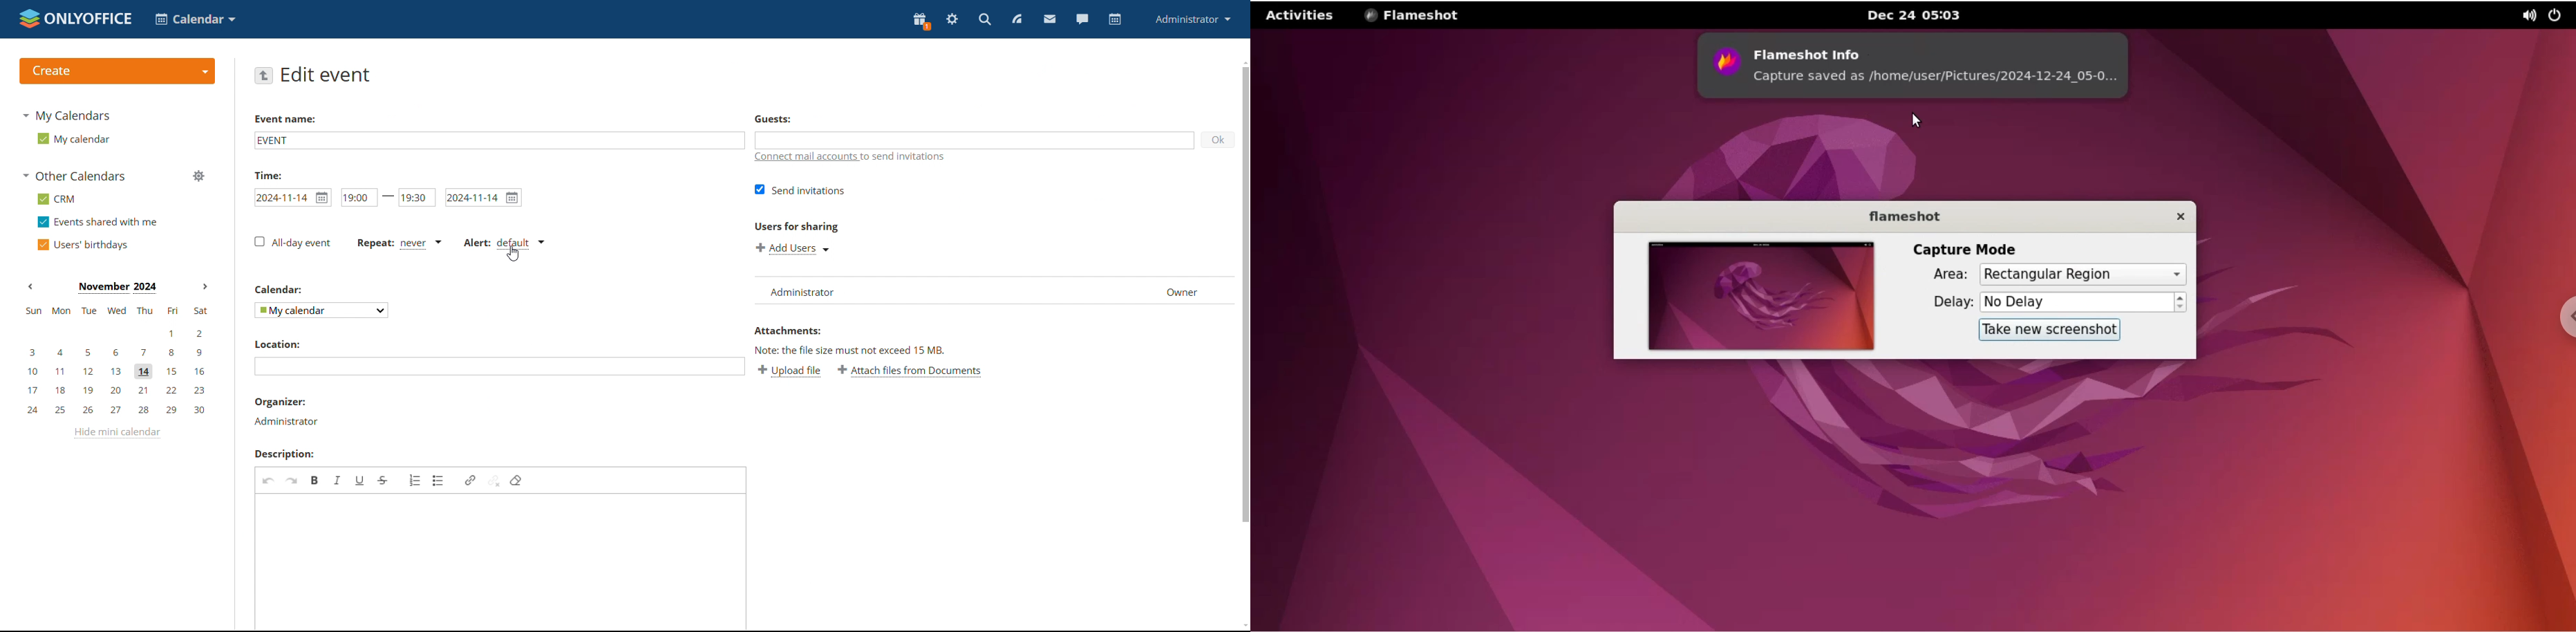 The height and width of the screenshot is (644, 2576). I want to click on connect mail accounts, so click(854, 157).